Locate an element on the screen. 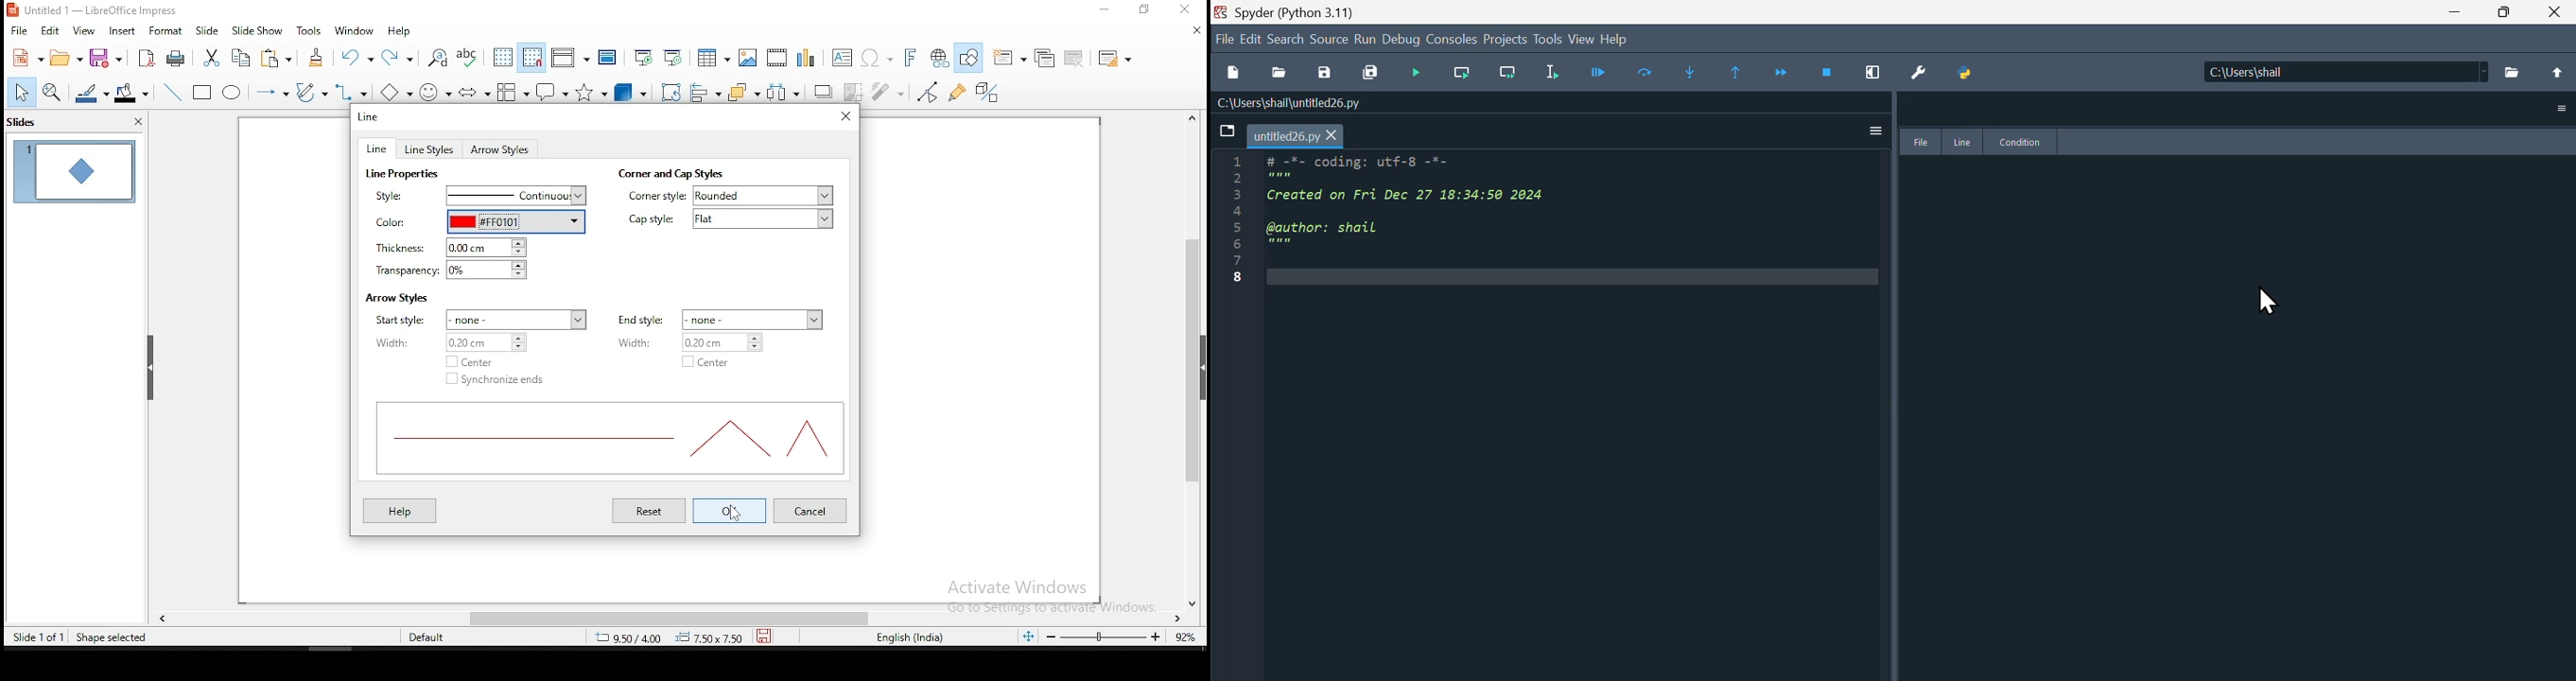 The width and height of the screenshot is (2576, 700). Step into function is located at coordinates (1696, 73).